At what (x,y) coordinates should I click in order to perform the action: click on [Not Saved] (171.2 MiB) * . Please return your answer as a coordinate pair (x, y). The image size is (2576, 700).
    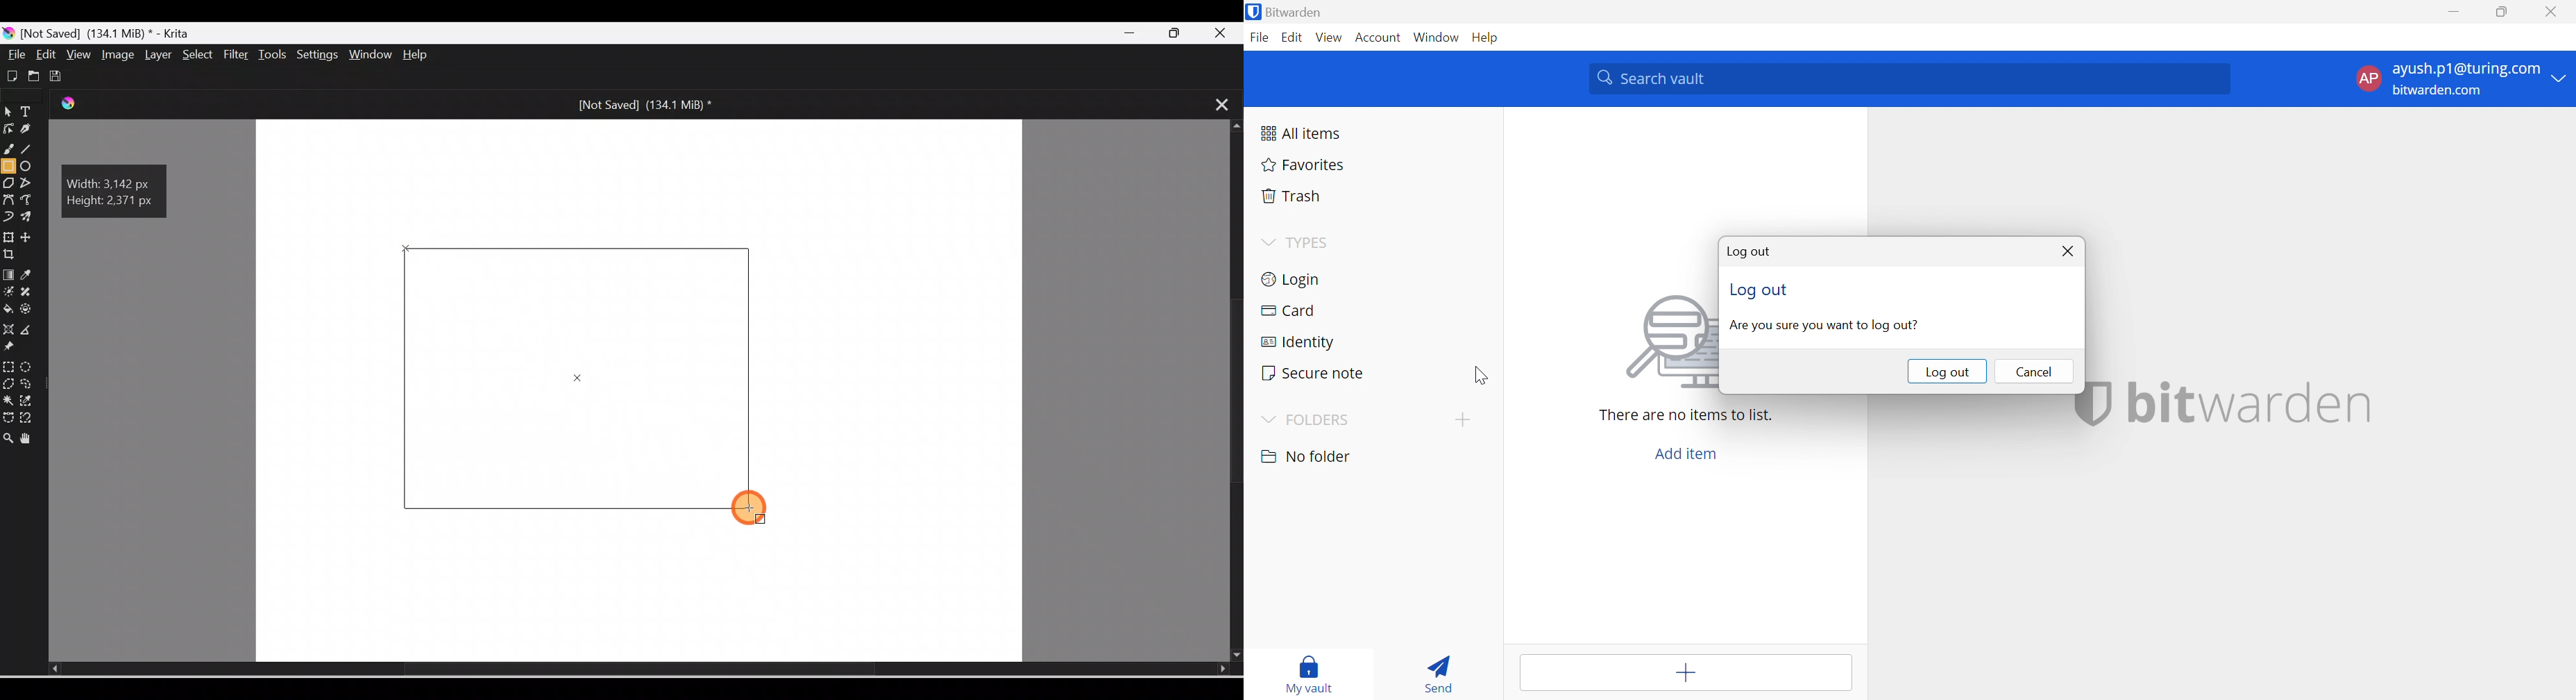
    Looking at the image, I should click on (641, 104).